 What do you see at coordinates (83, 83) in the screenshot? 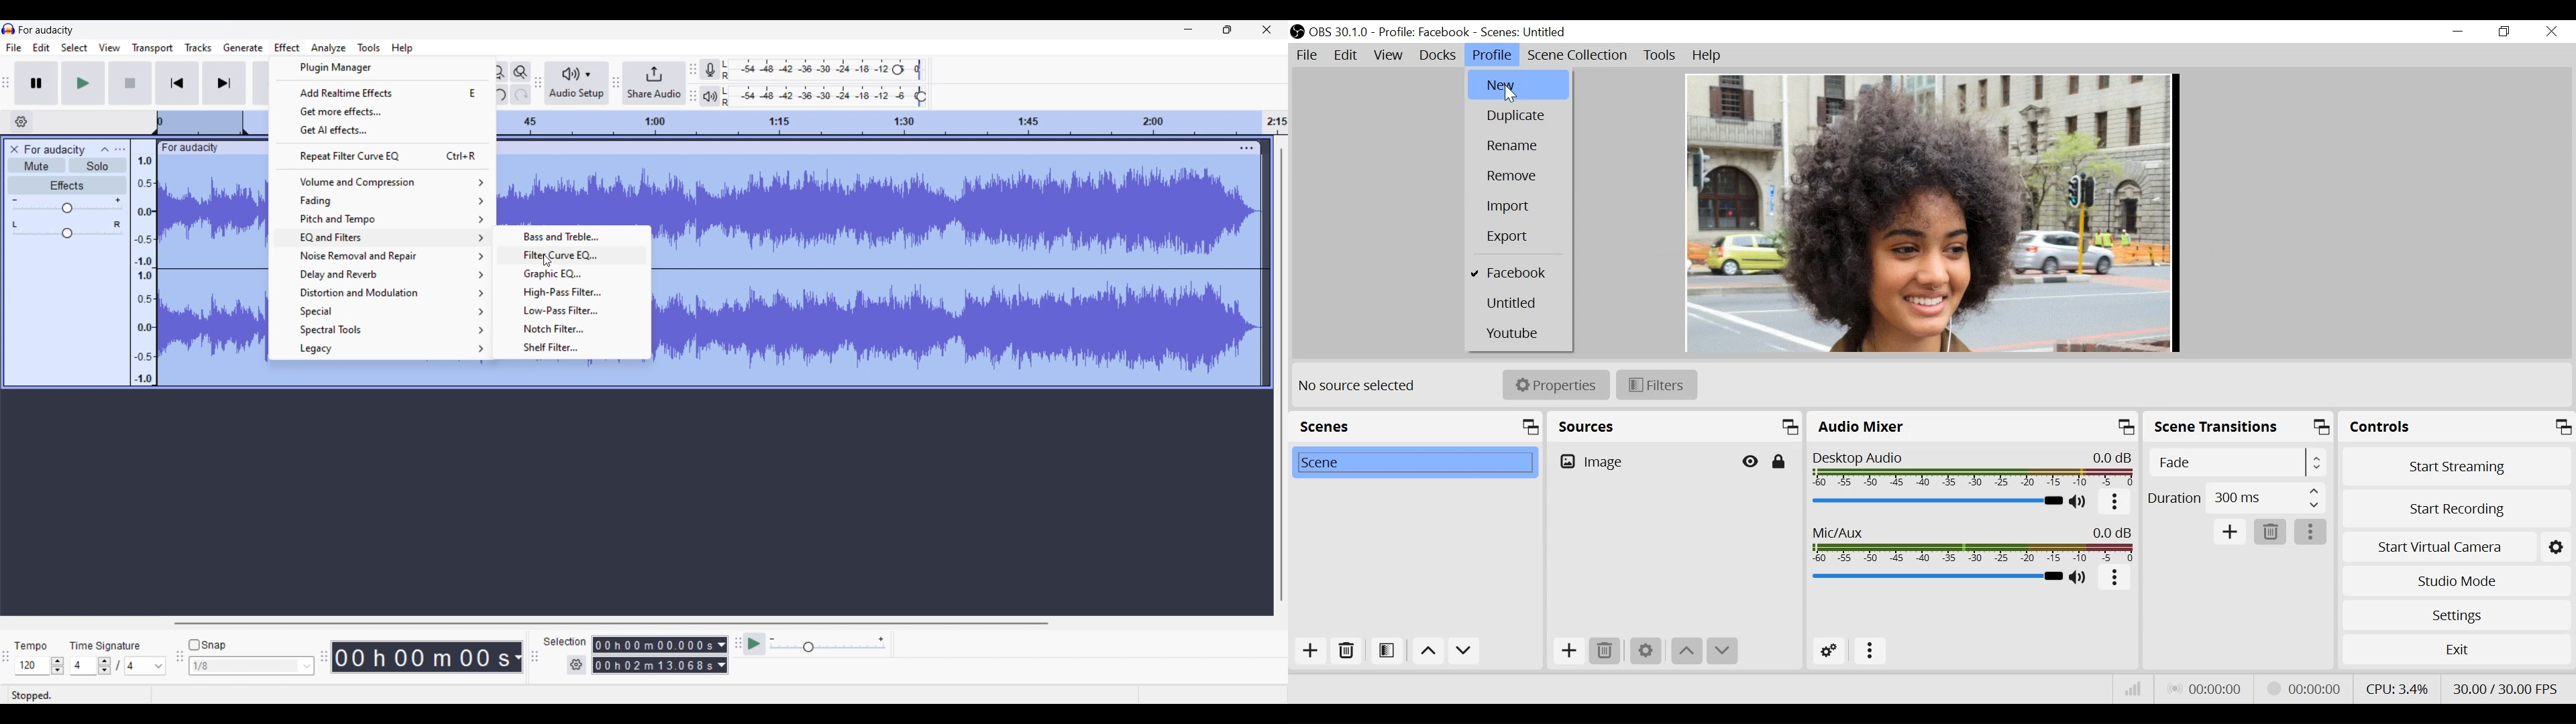
I see `Play/Play once` at bounding box center [83, 83].